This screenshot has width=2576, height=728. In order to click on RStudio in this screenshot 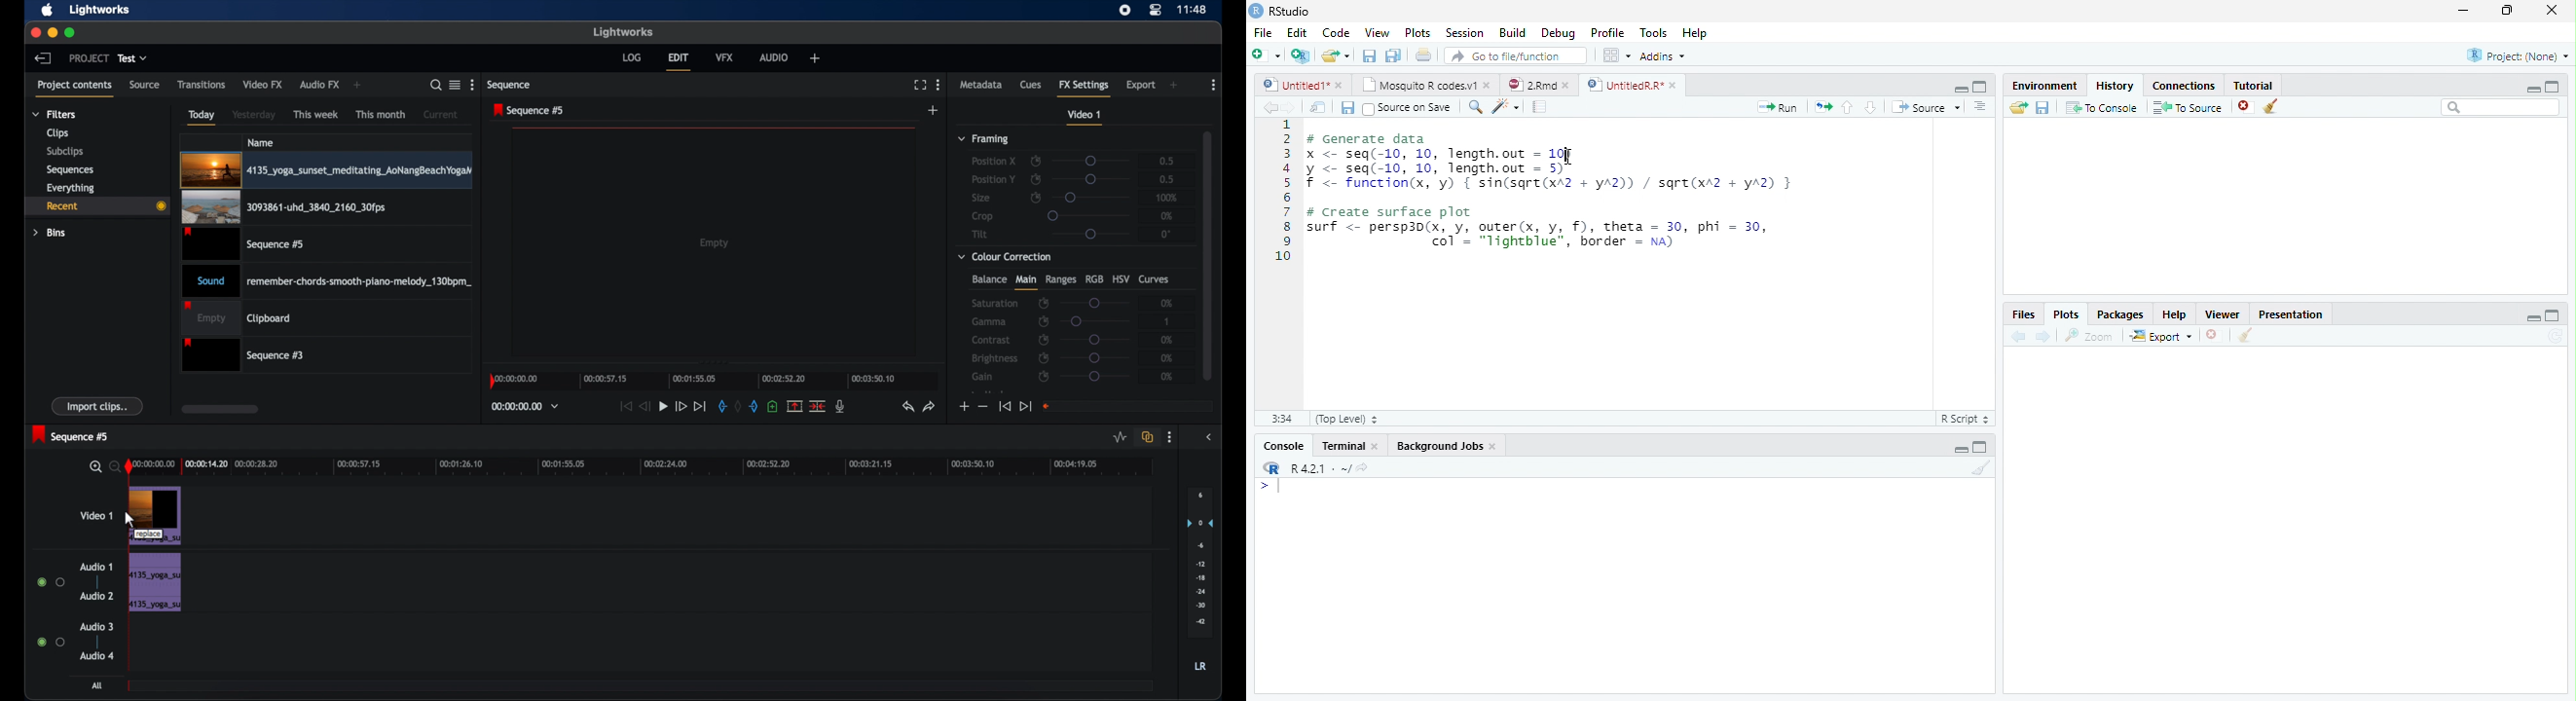, I will do `click(1279, 11)`.